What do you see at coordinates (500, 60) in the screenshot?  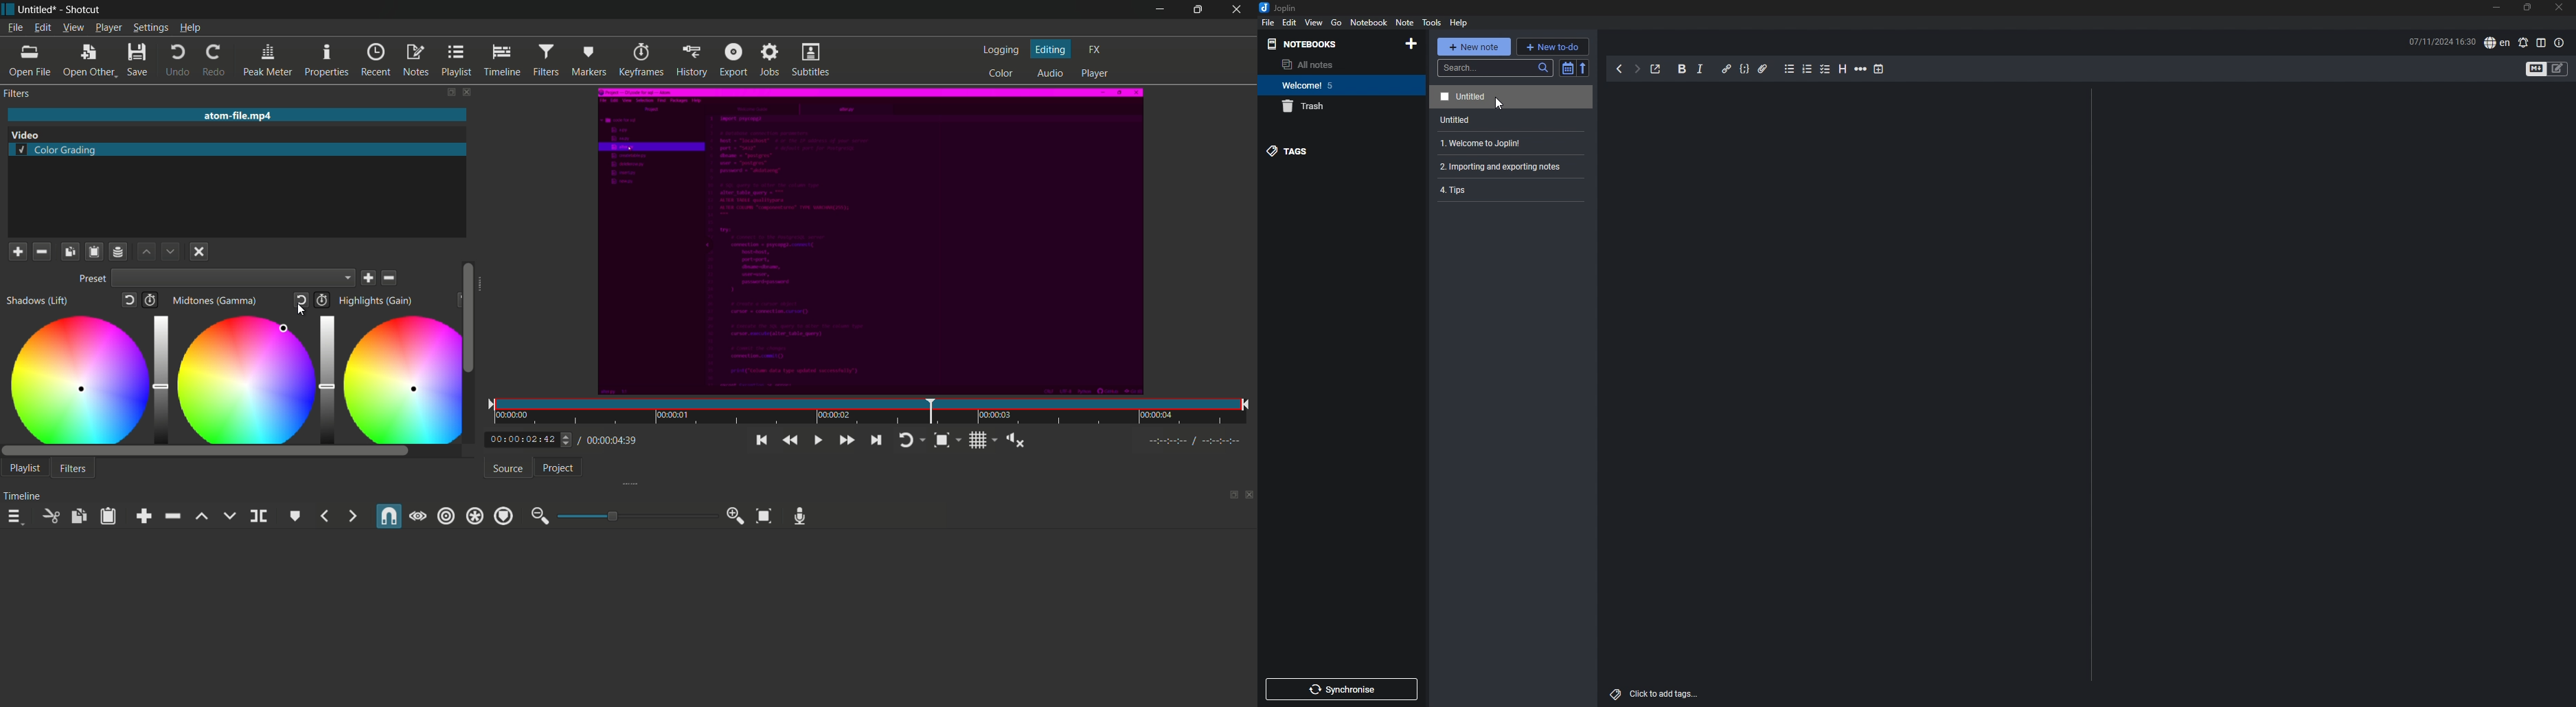 I see `timeline` at bounding box center [500, 60].